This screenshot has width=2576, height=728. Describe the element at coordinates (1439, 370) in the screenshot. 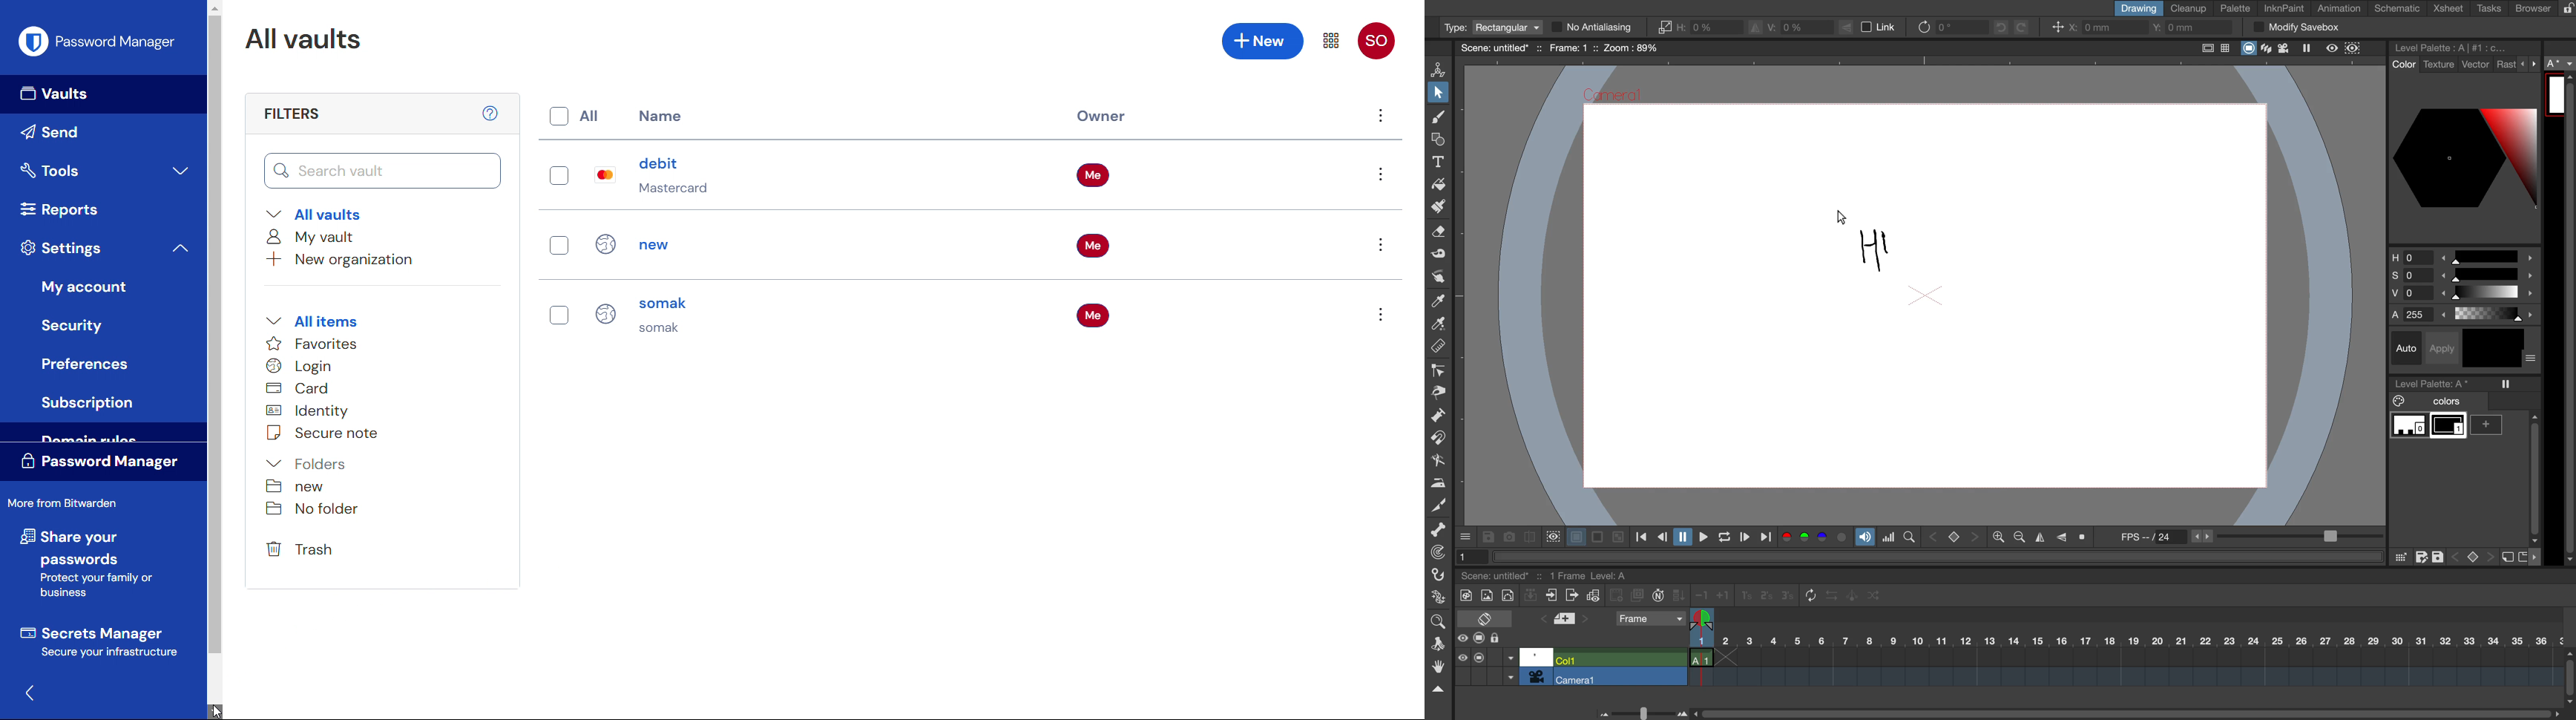

I see `control point edit tool` at that location.